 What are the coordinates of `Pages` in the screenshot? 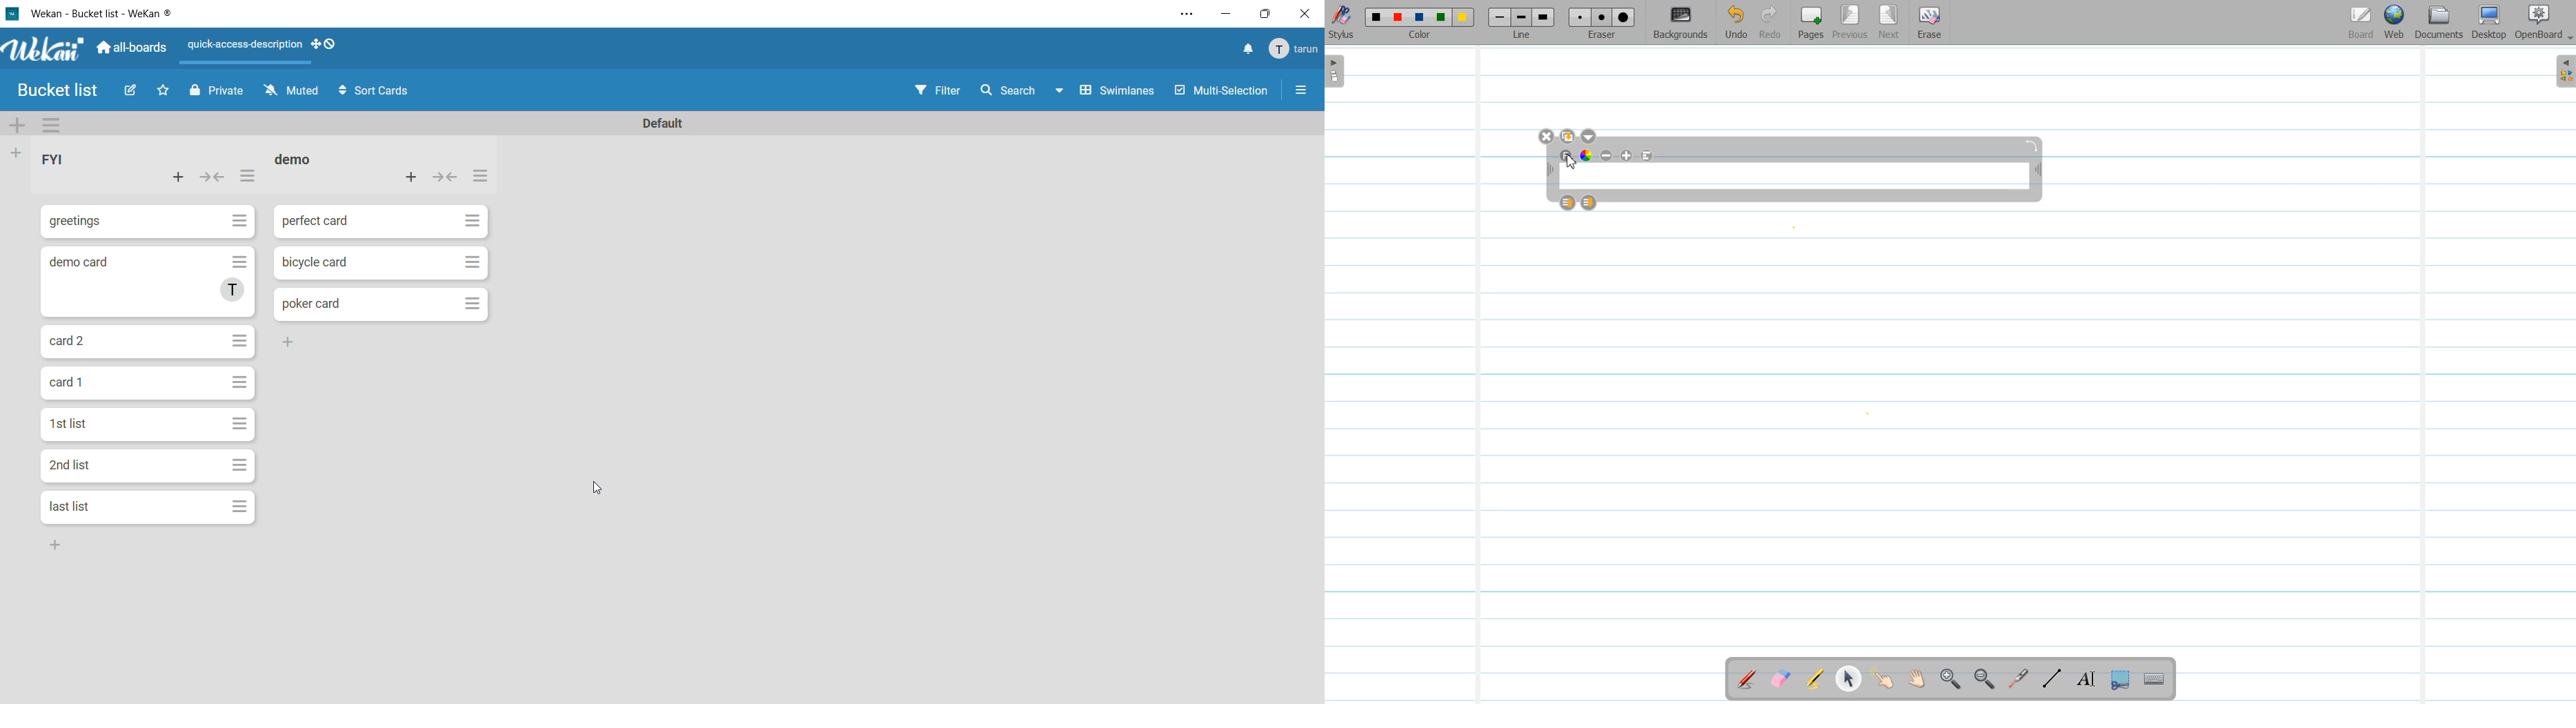 It's located at (1810, 22).